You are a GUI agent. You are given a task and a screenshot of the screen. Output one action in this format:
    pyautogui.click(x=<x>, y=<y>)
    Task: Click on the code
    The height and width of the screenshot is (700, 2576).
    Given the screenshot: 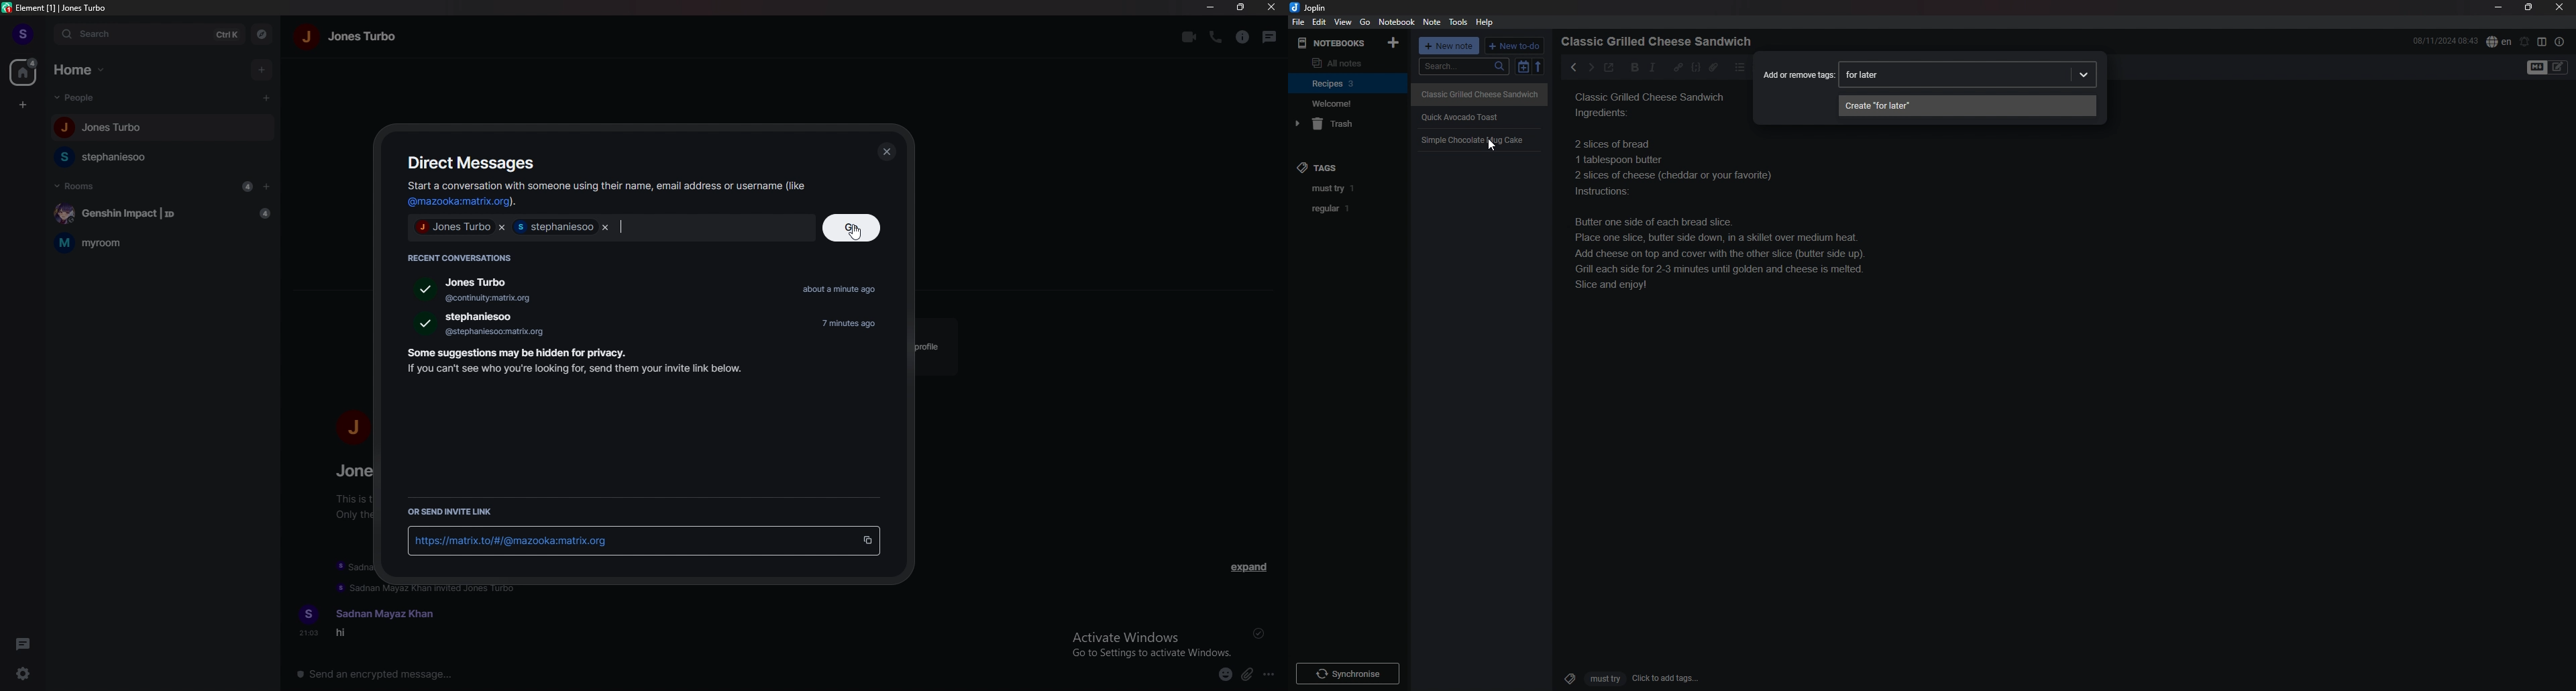 What is the action you would take?
    pyautogui.click(x=1695, y=67)
    